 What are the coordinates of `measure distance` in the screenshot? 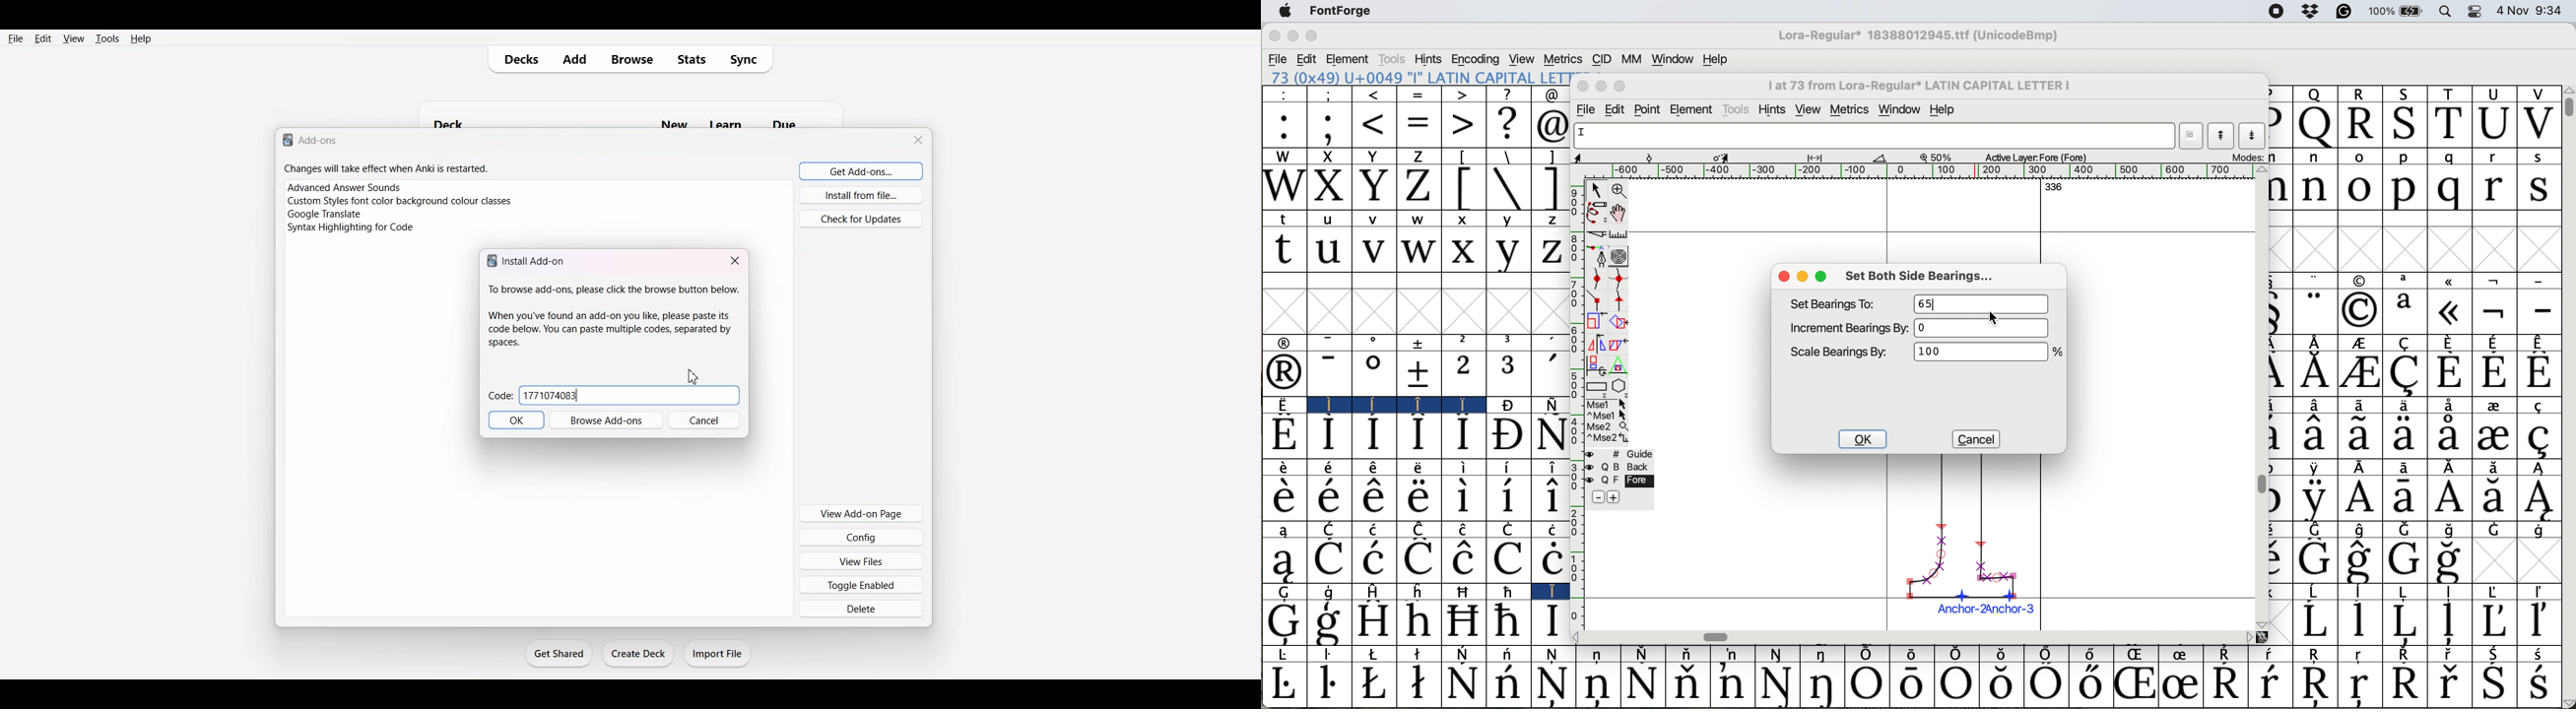 It's located at (1620, 233).